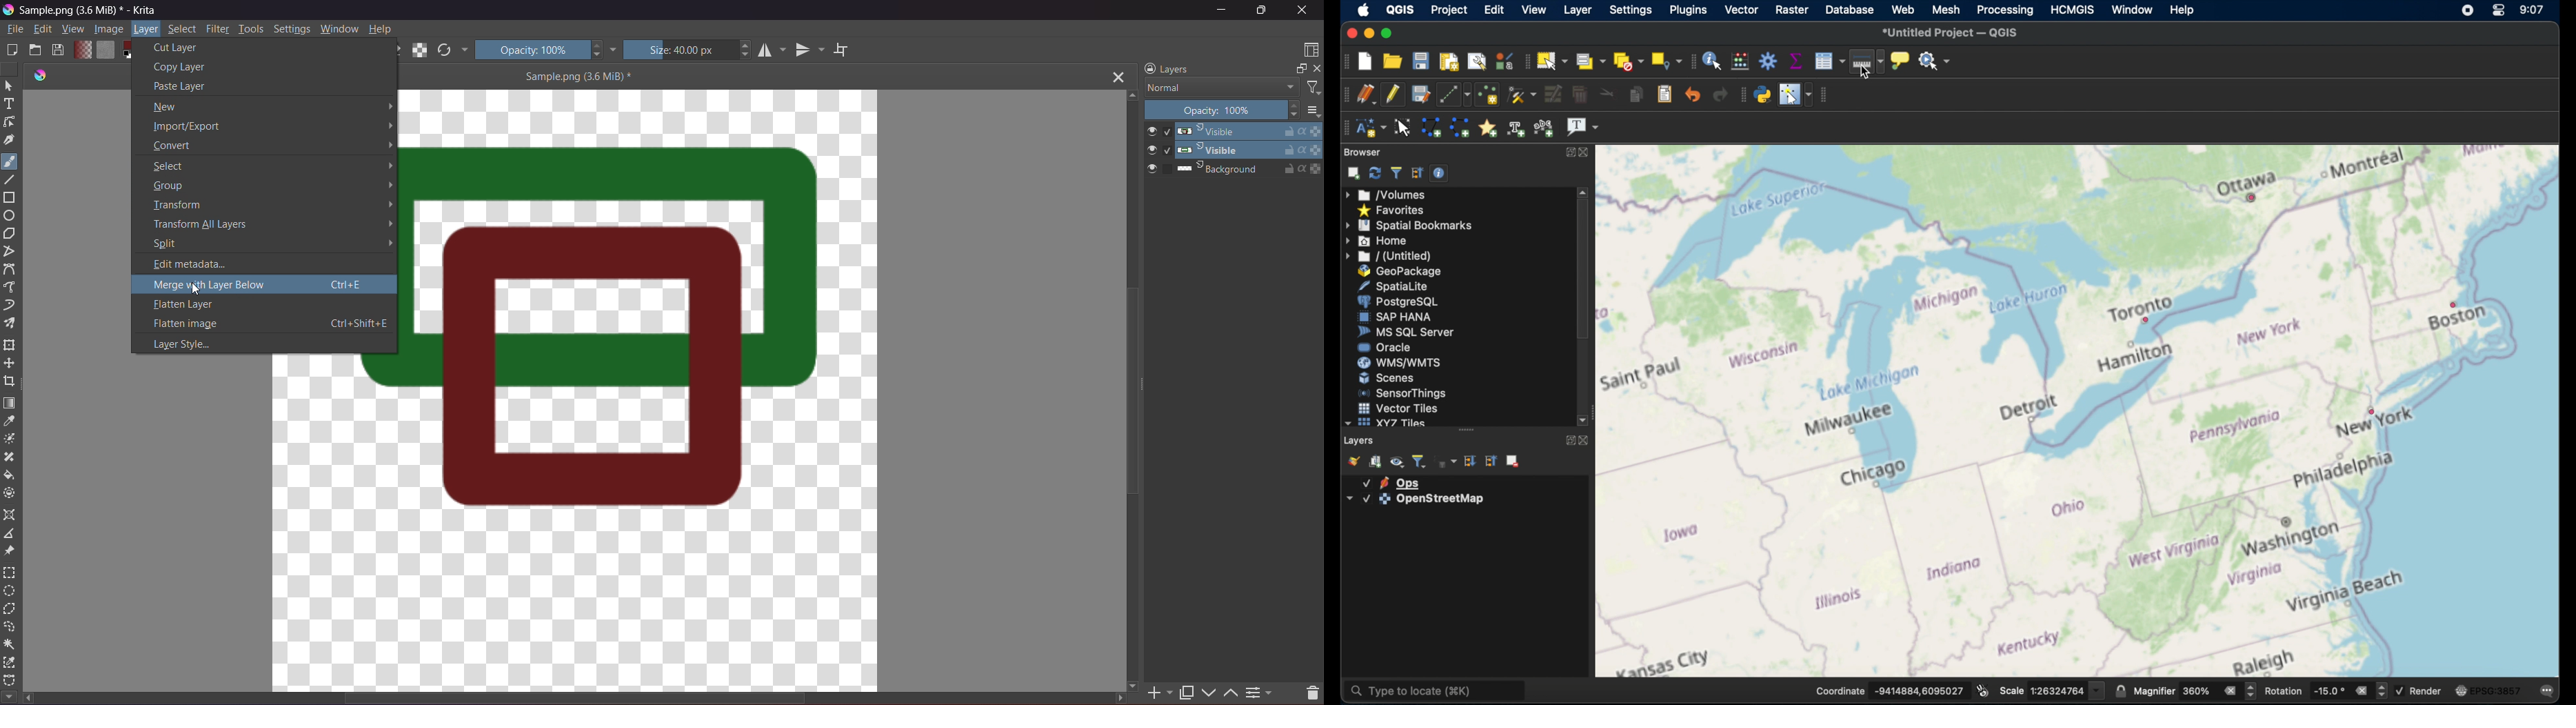 This screenshot has width=2576, height=728. Describe the element at coordinates (1351, 460) in the screenshot. I see `open map layer` at that location.